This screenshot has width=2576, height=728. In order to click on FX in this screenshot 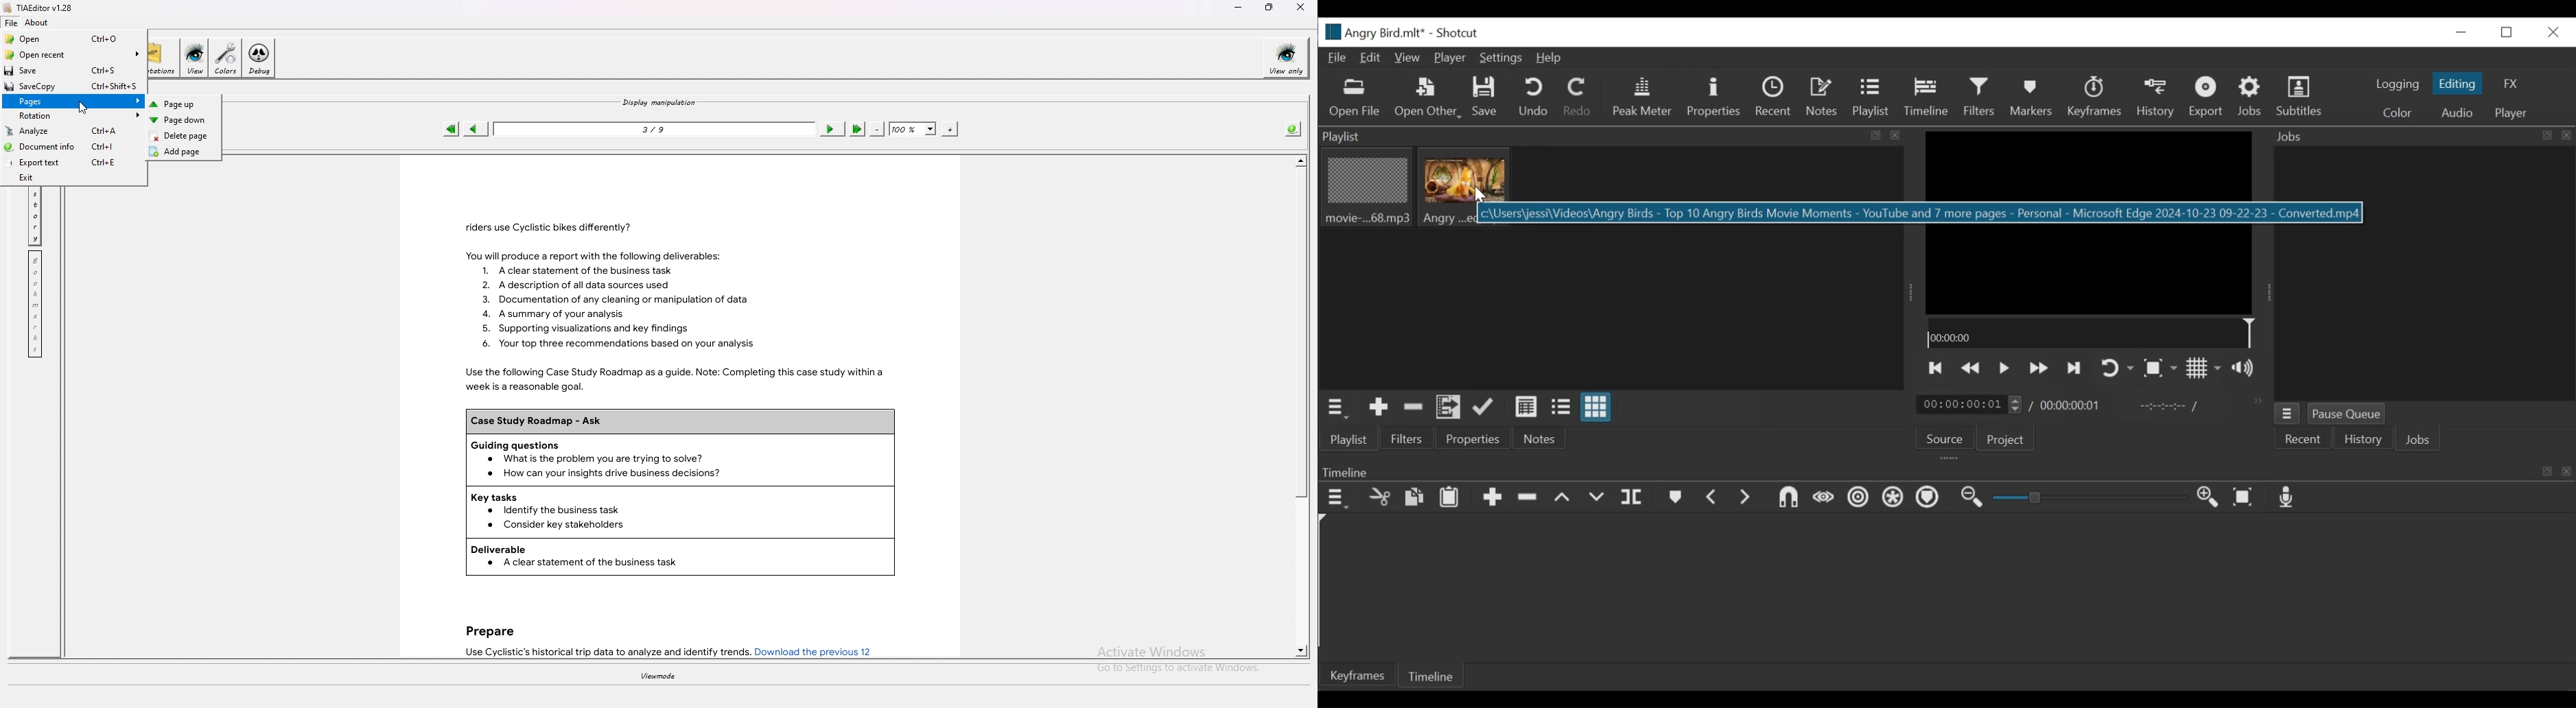, I will do `click(2513, 83)`.